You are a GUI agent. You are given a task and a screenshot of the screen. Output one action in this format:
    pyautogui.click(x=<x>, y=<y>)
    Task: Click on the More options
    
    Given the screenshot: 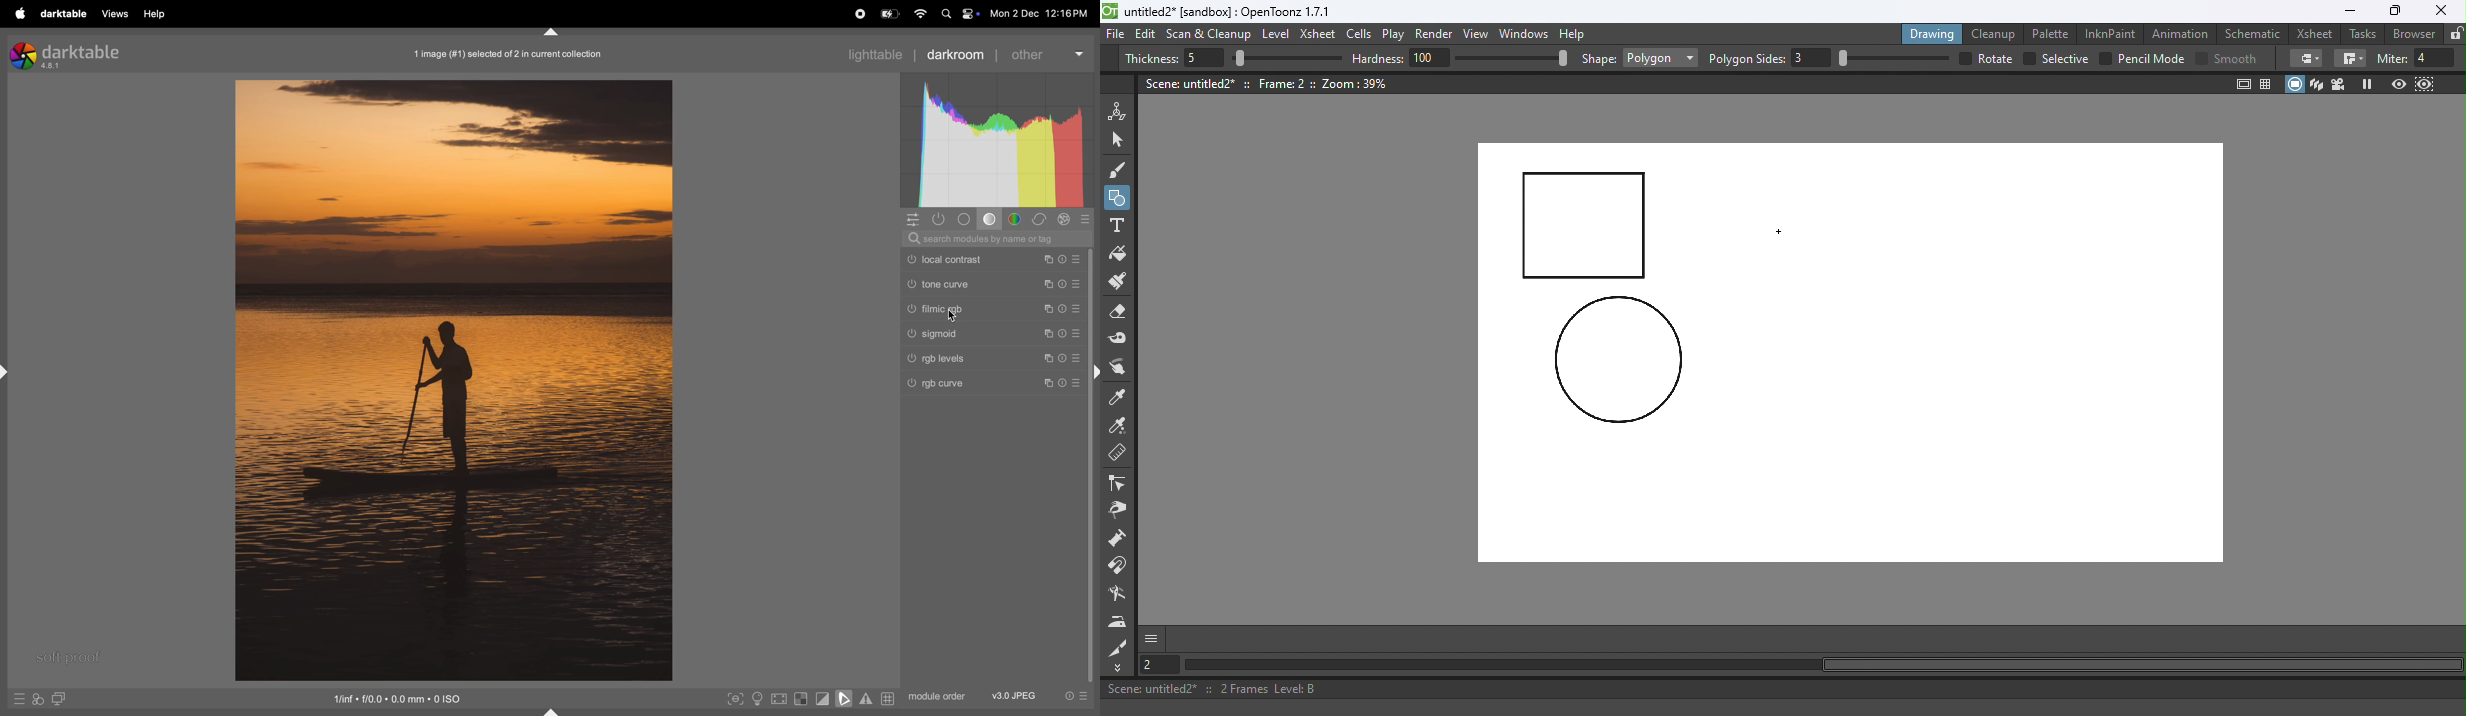 What is the action you would take?
    pyautogui.click(x=1151, y=638)
    